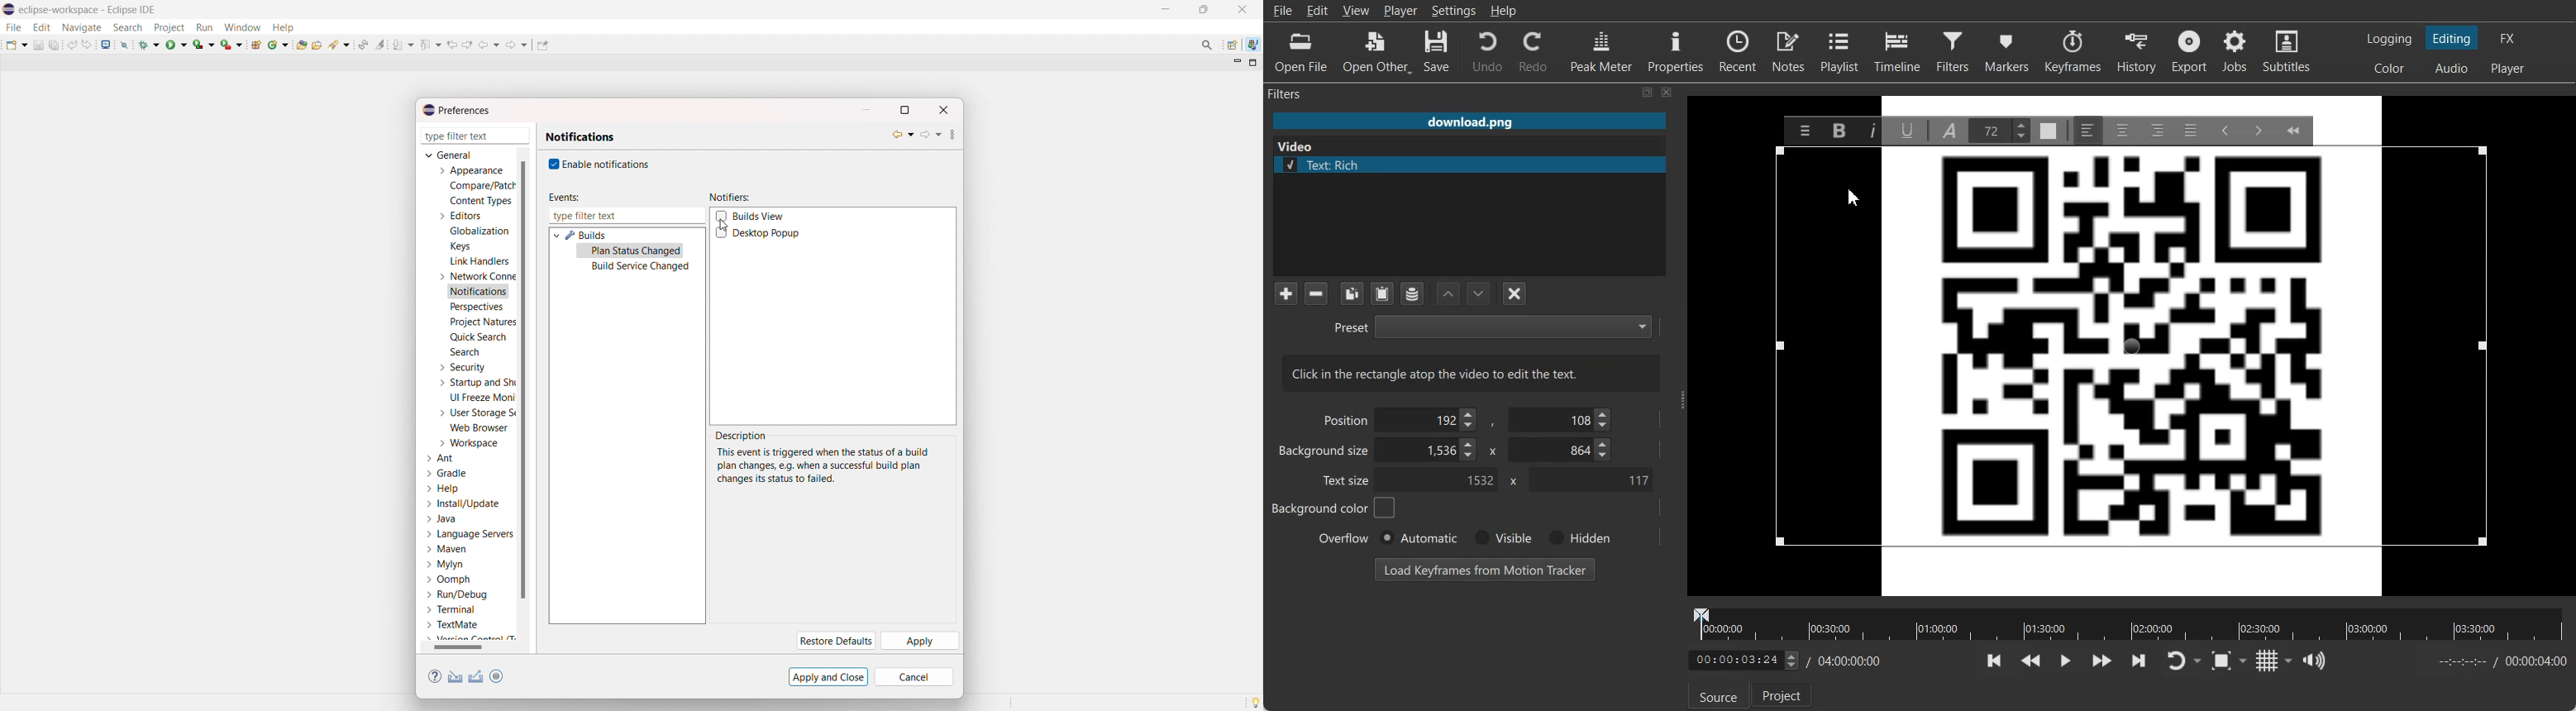  What do you see at coordinates (1418, 537) in the screenshot?
I see `Automatic` at bounding box center [1418, 537].